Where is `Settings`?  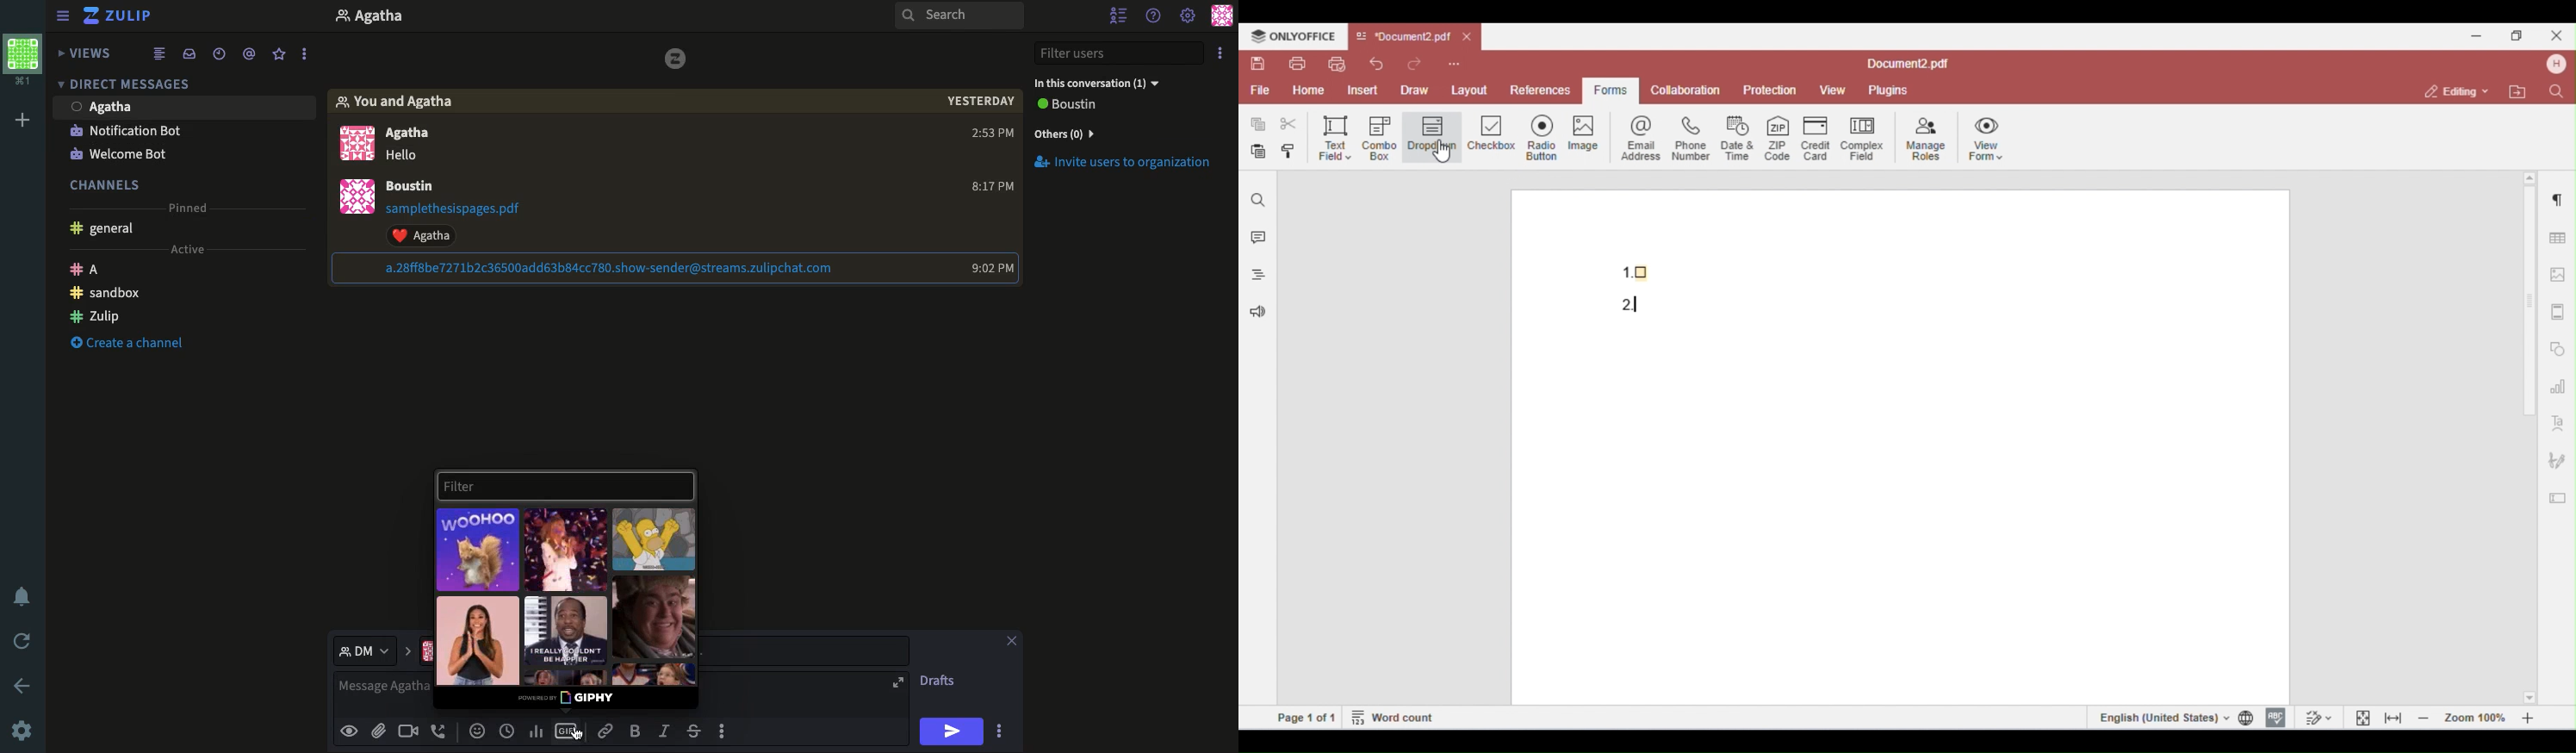 Settings is located at coordinates (1189, 17).